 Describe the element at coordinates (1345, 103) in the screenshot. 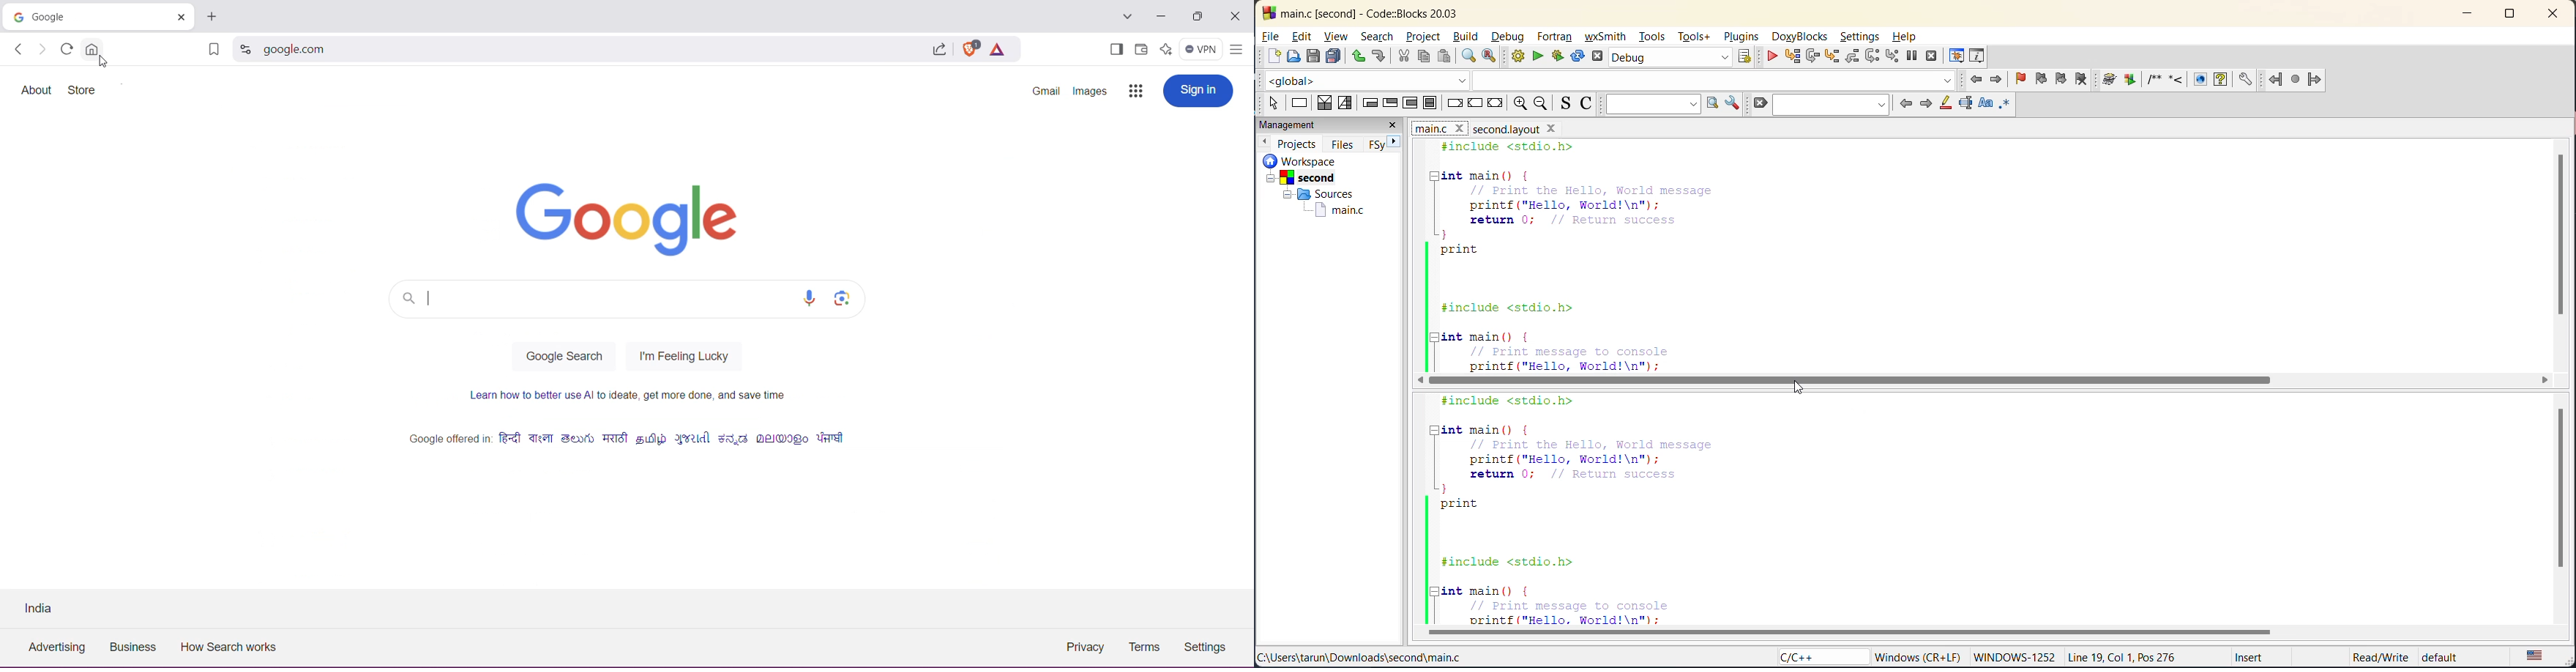

I see `selection` at that location.